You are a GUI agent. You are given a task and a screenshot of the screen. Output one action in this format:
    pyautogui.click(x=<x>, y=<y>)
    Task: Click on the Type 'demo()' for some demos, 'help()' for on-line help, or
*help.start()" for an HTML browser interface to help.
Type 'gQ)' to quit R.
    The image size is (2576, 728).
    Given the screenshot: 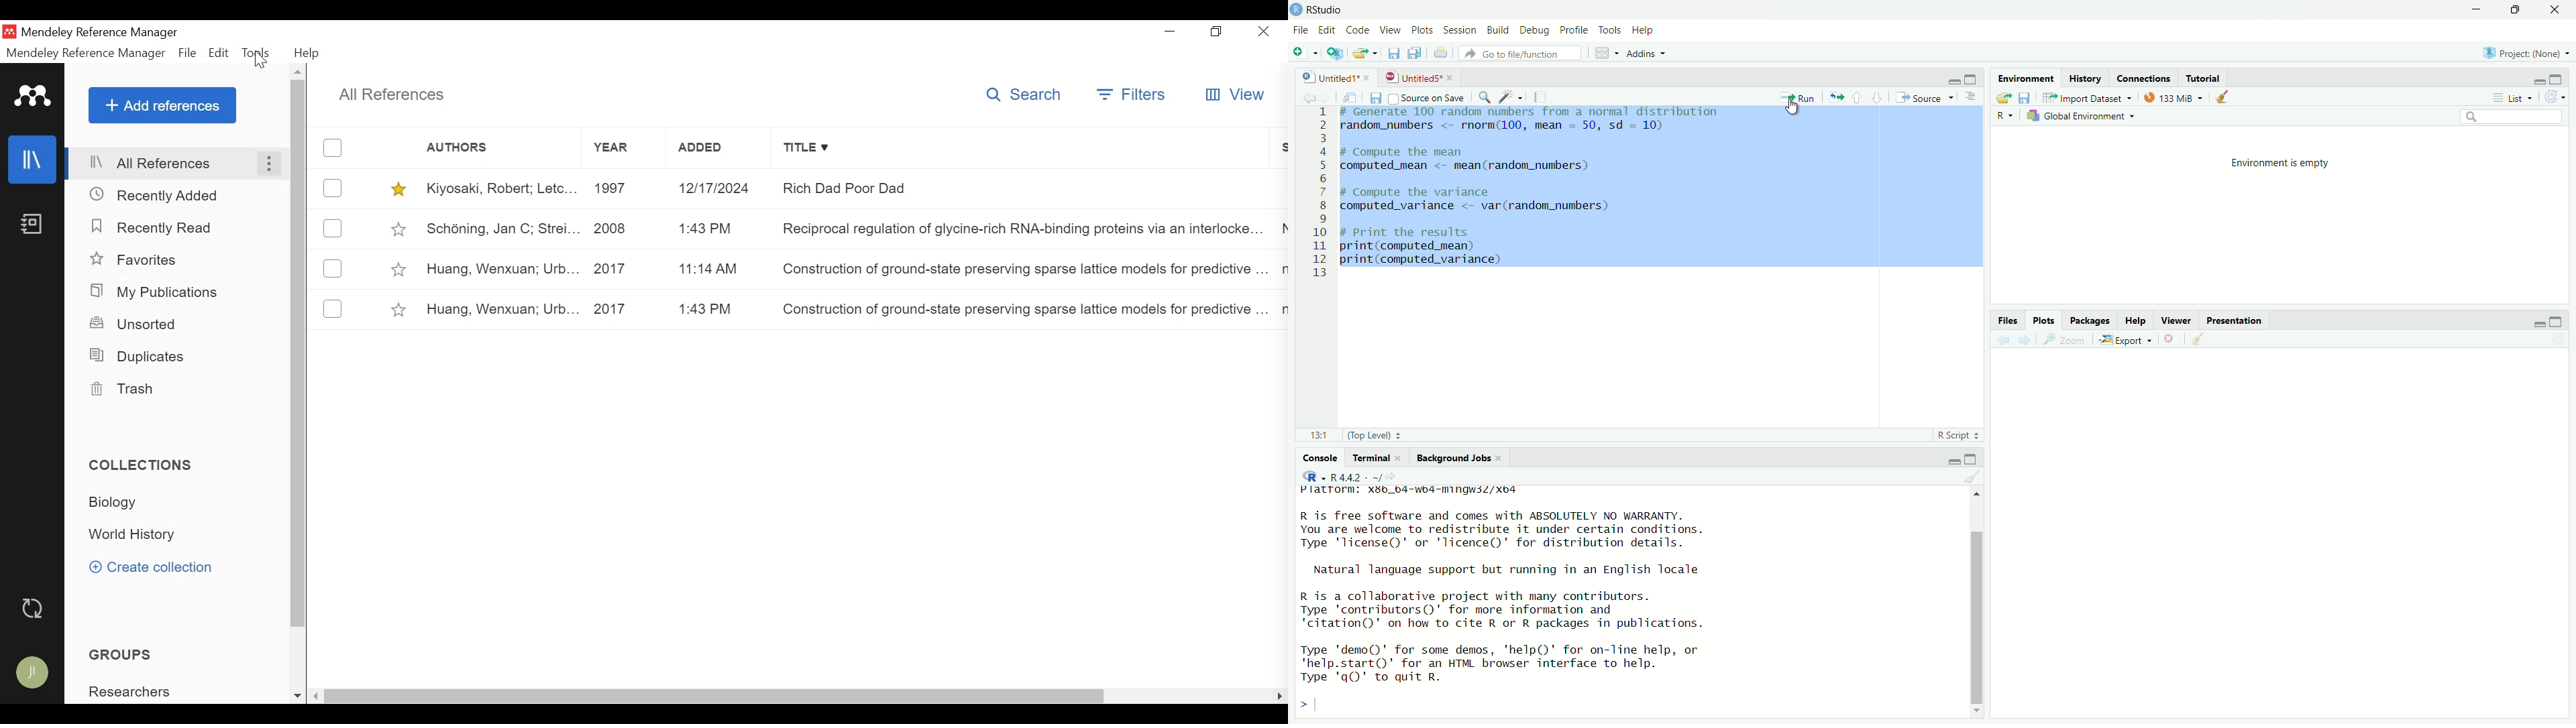 What is the action you would take?
    pyautogui.click(x=1529, y=664)
    